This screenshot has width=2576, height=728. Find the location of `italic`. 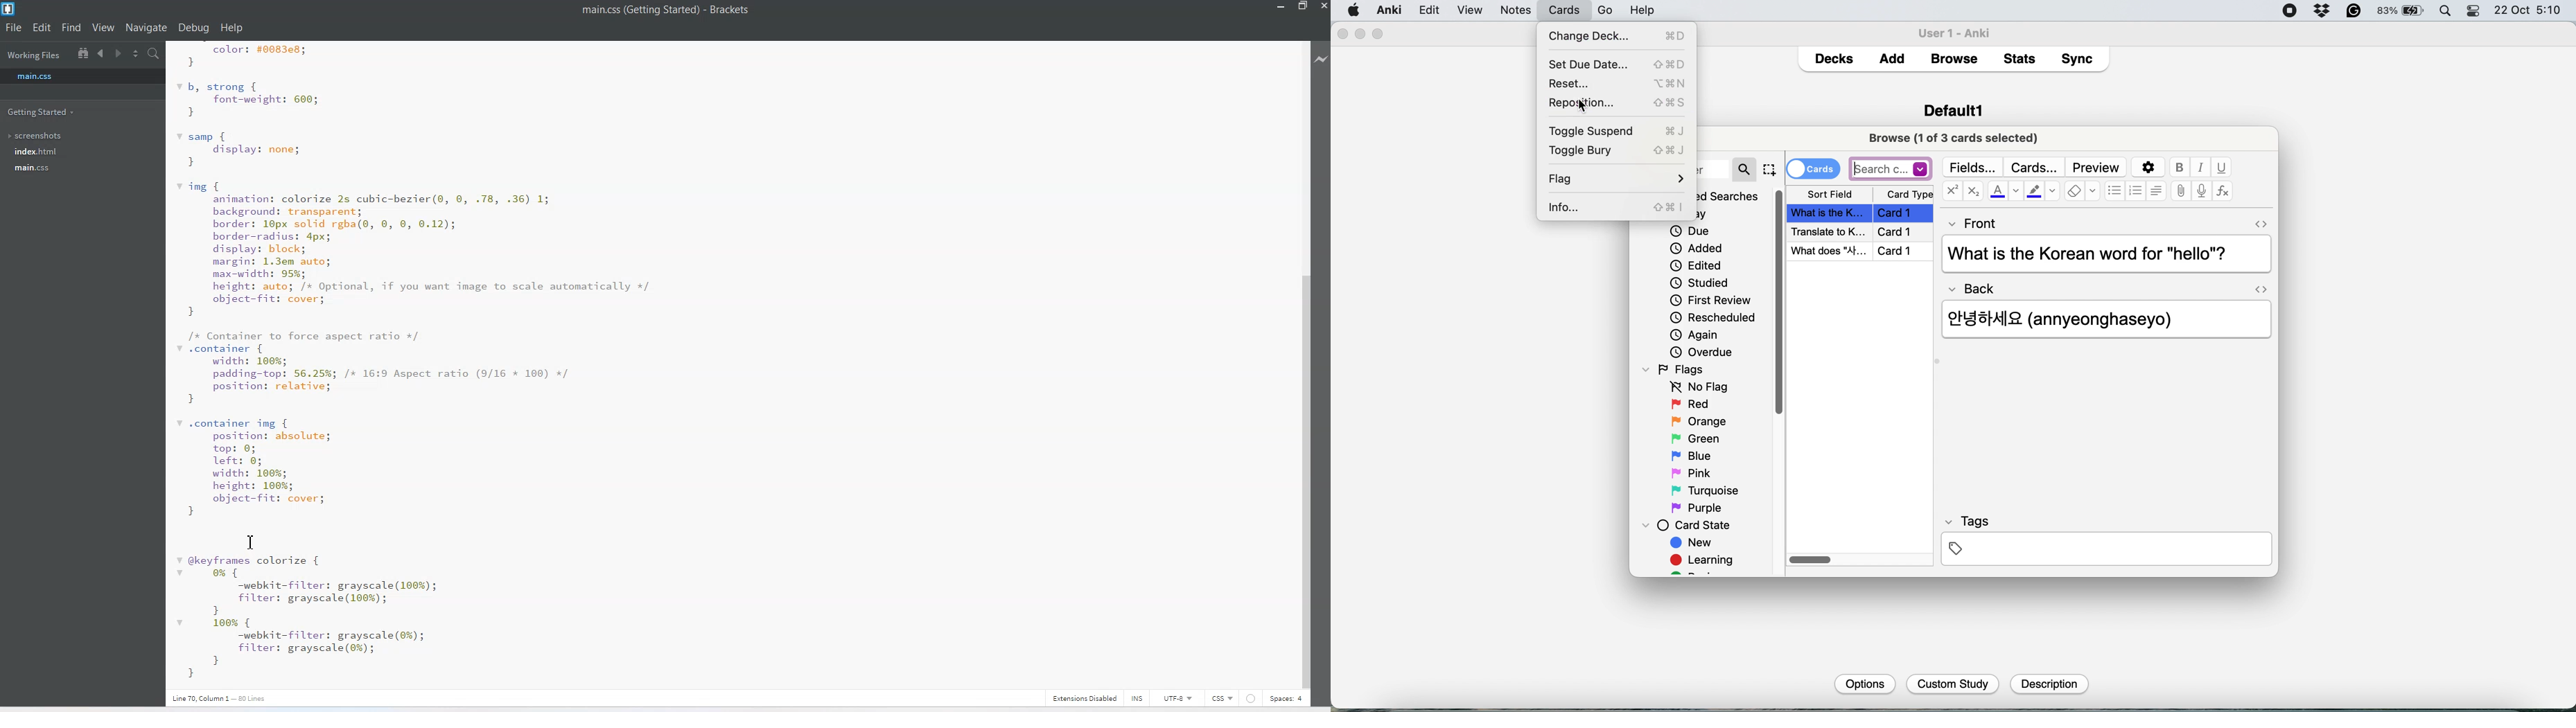

italic is located at coordinates (2202, 168).